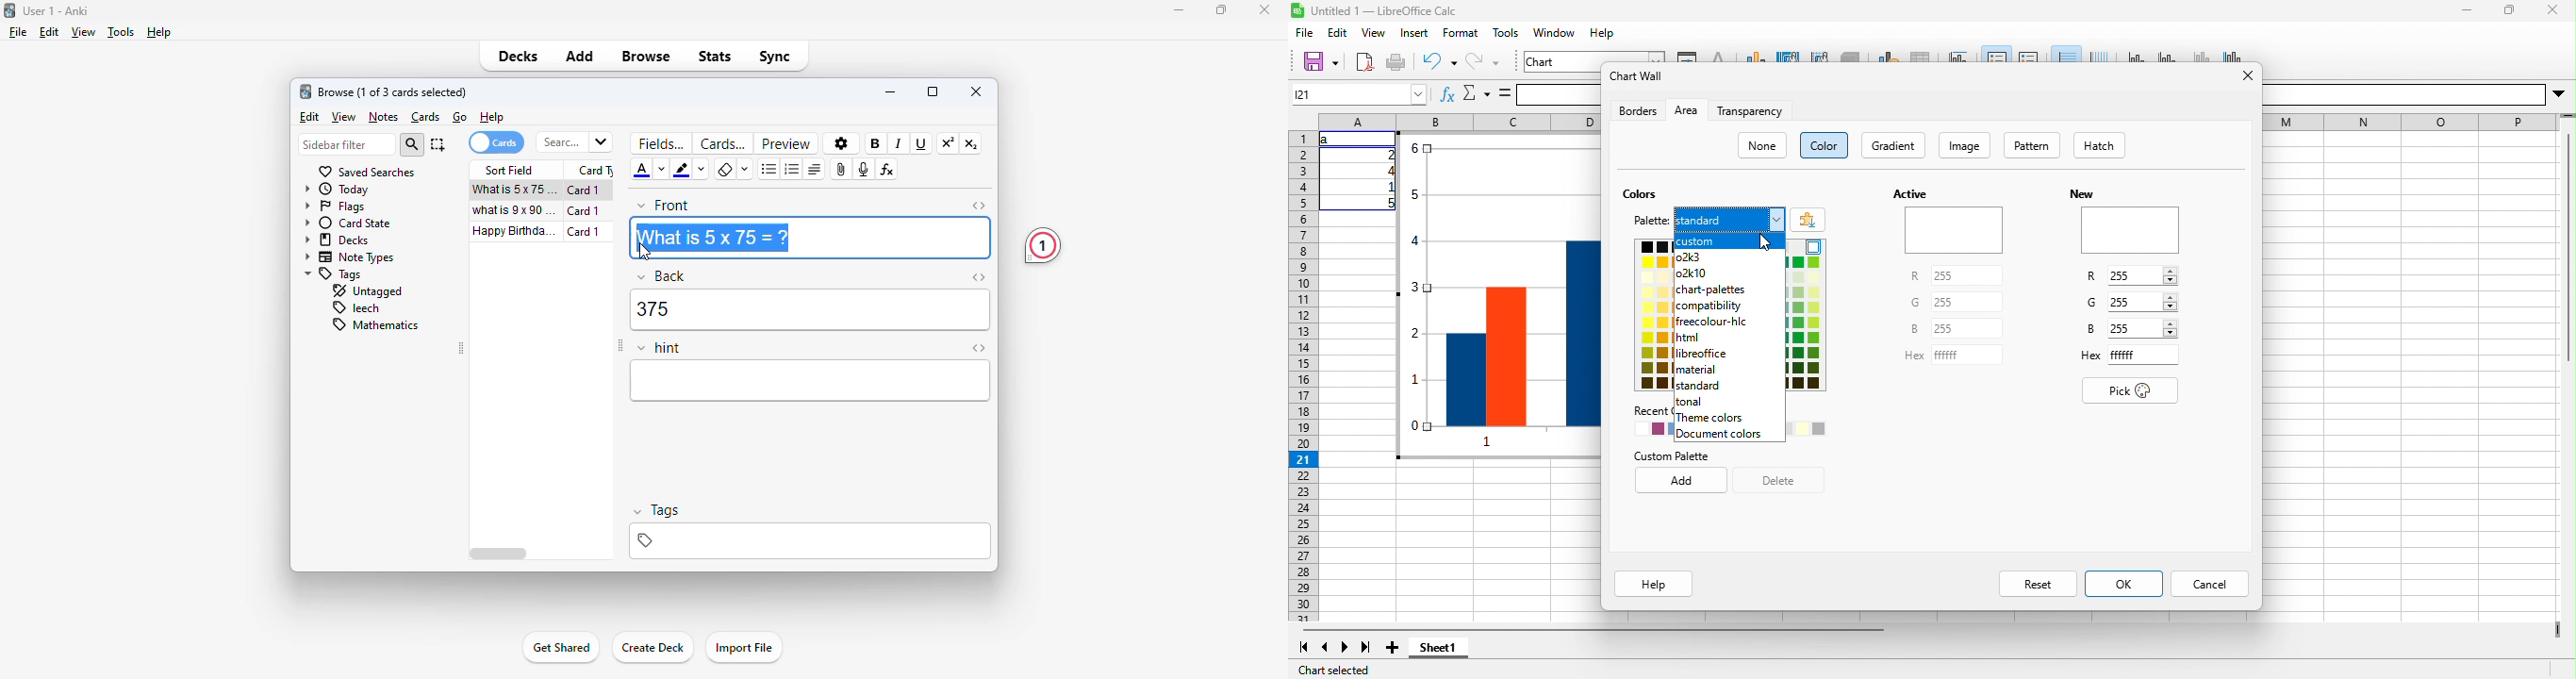 This screenshot has height=700, width=2576. I want to click on fx, so click(1447, 93).